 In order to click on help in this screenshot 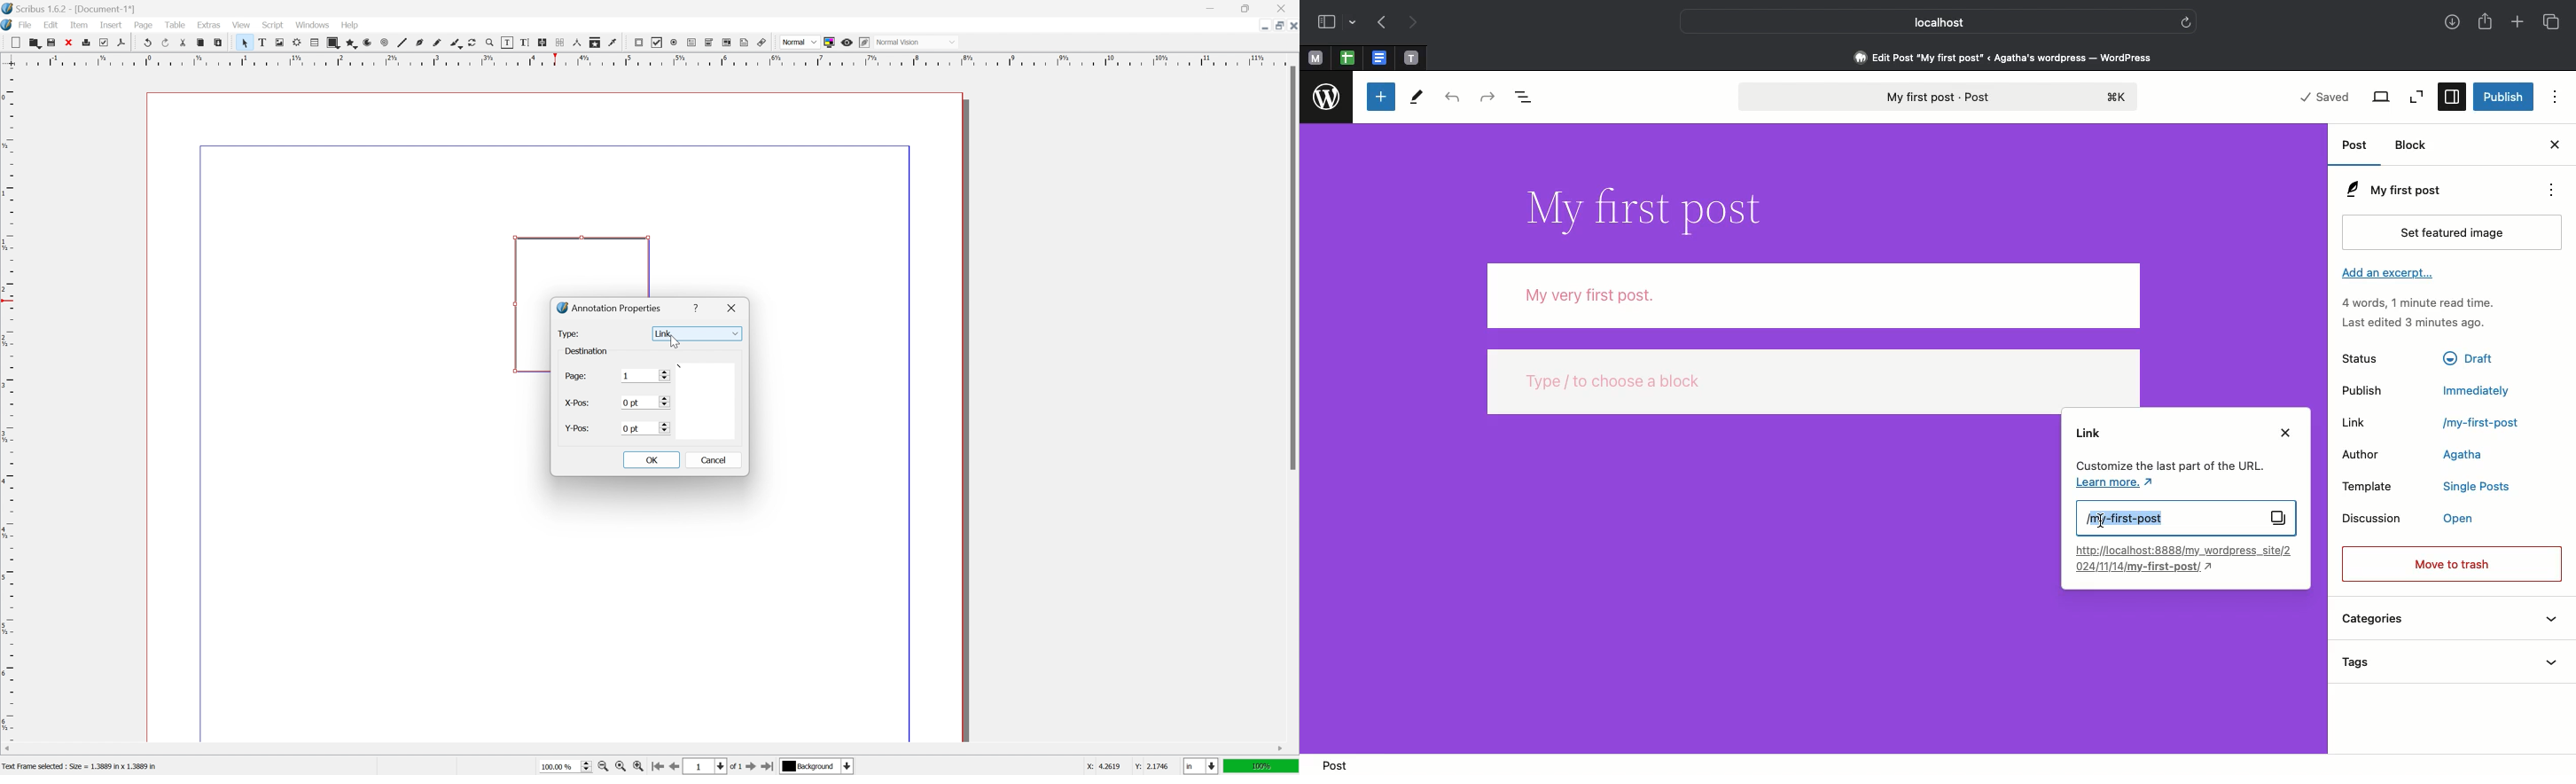, I will do `click(698, 308)`.